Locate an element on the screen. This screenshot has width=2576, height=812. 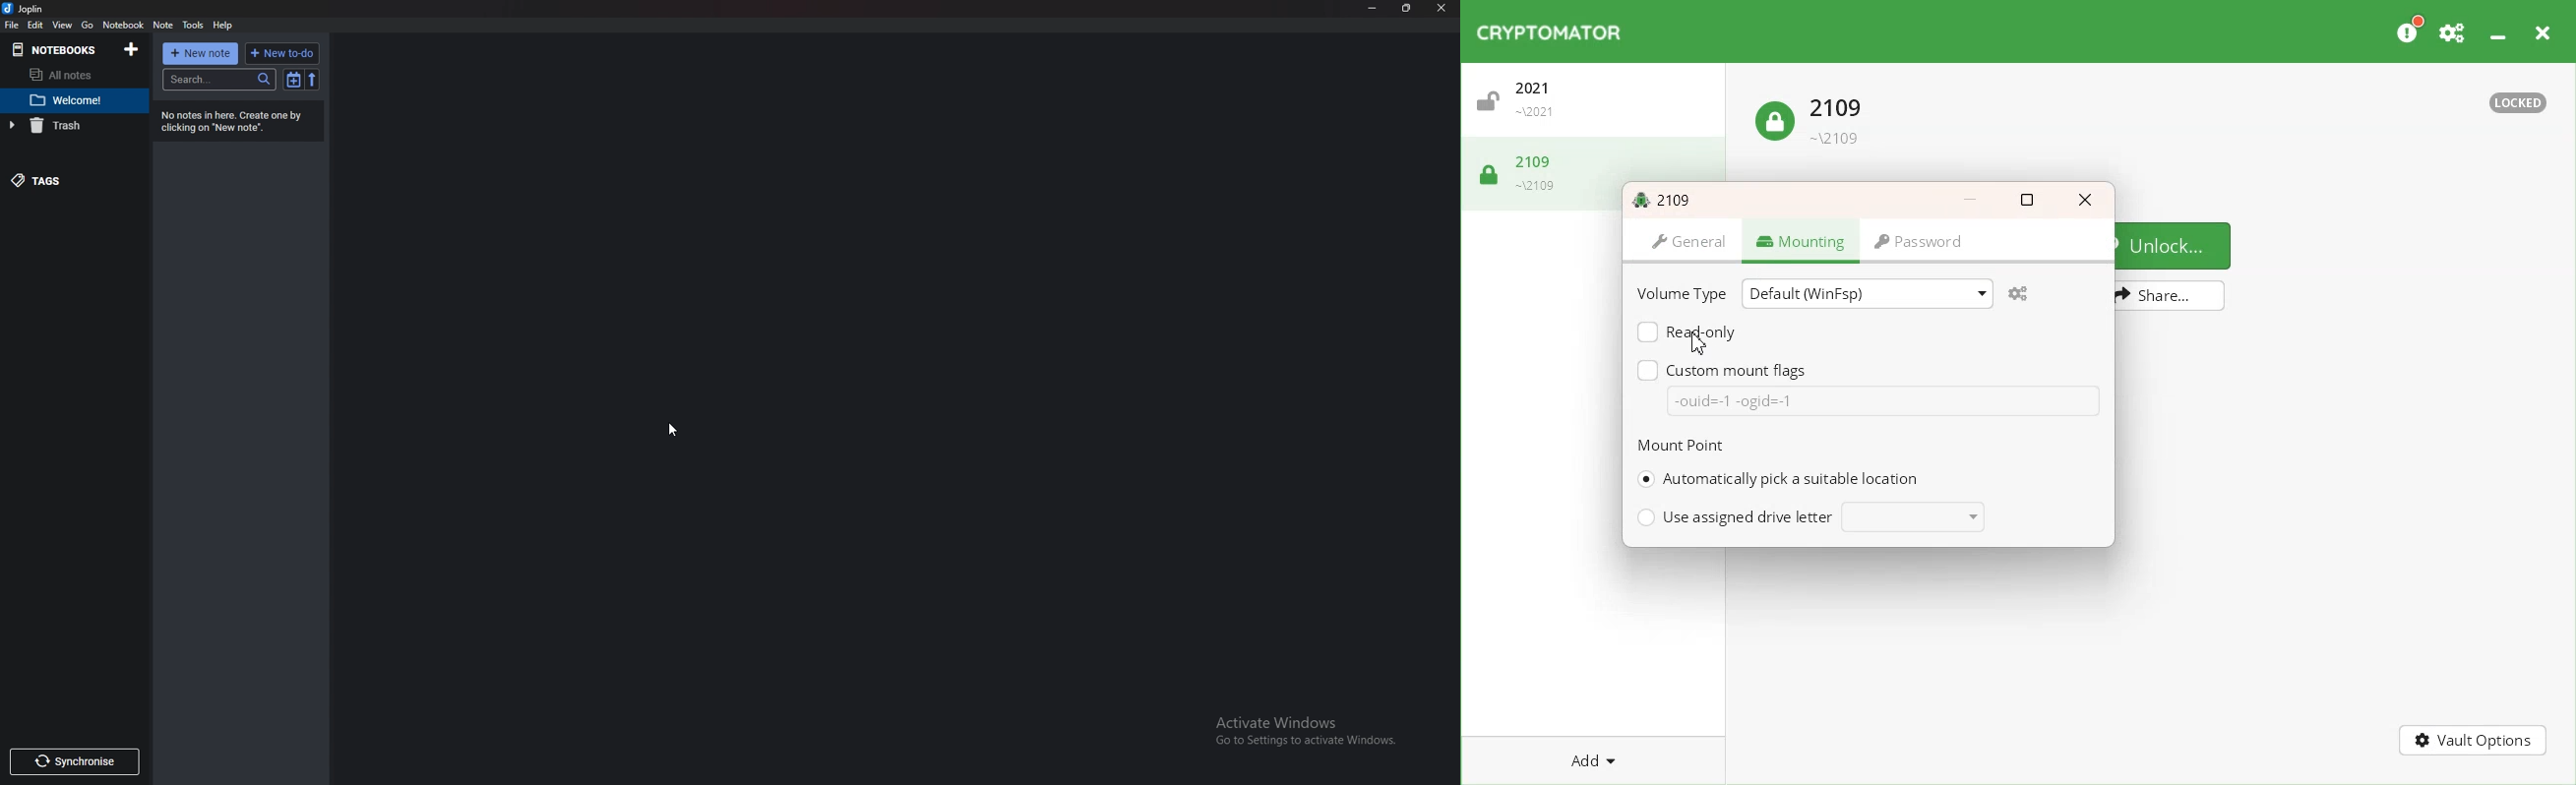
Default (WinFsp) is located at coordinates (1867, 292).